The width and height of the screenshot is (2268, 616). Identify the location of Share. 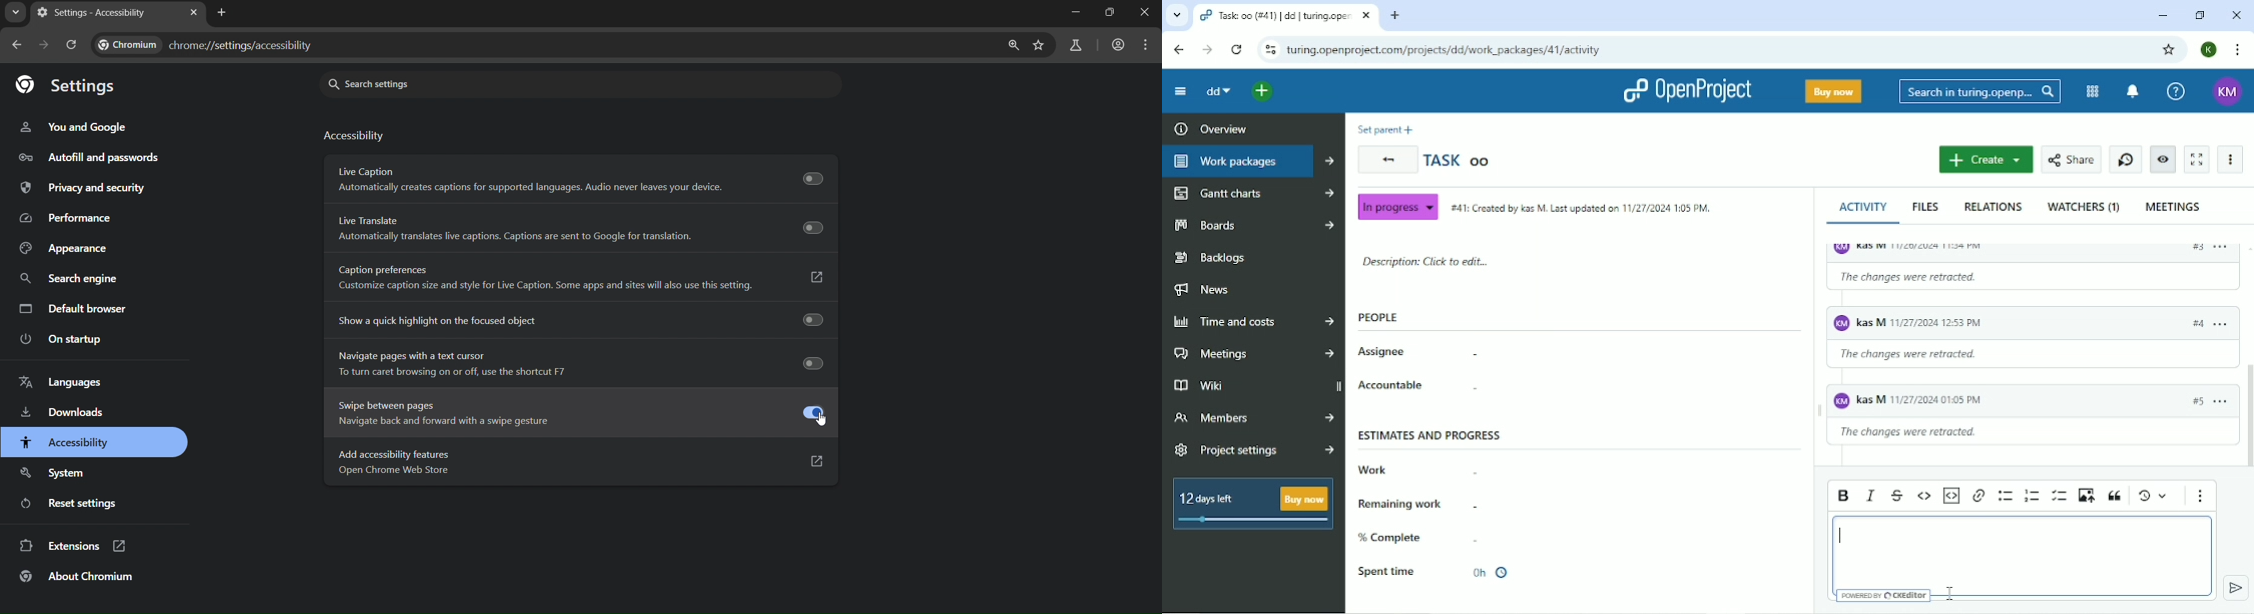
(2072, 159).